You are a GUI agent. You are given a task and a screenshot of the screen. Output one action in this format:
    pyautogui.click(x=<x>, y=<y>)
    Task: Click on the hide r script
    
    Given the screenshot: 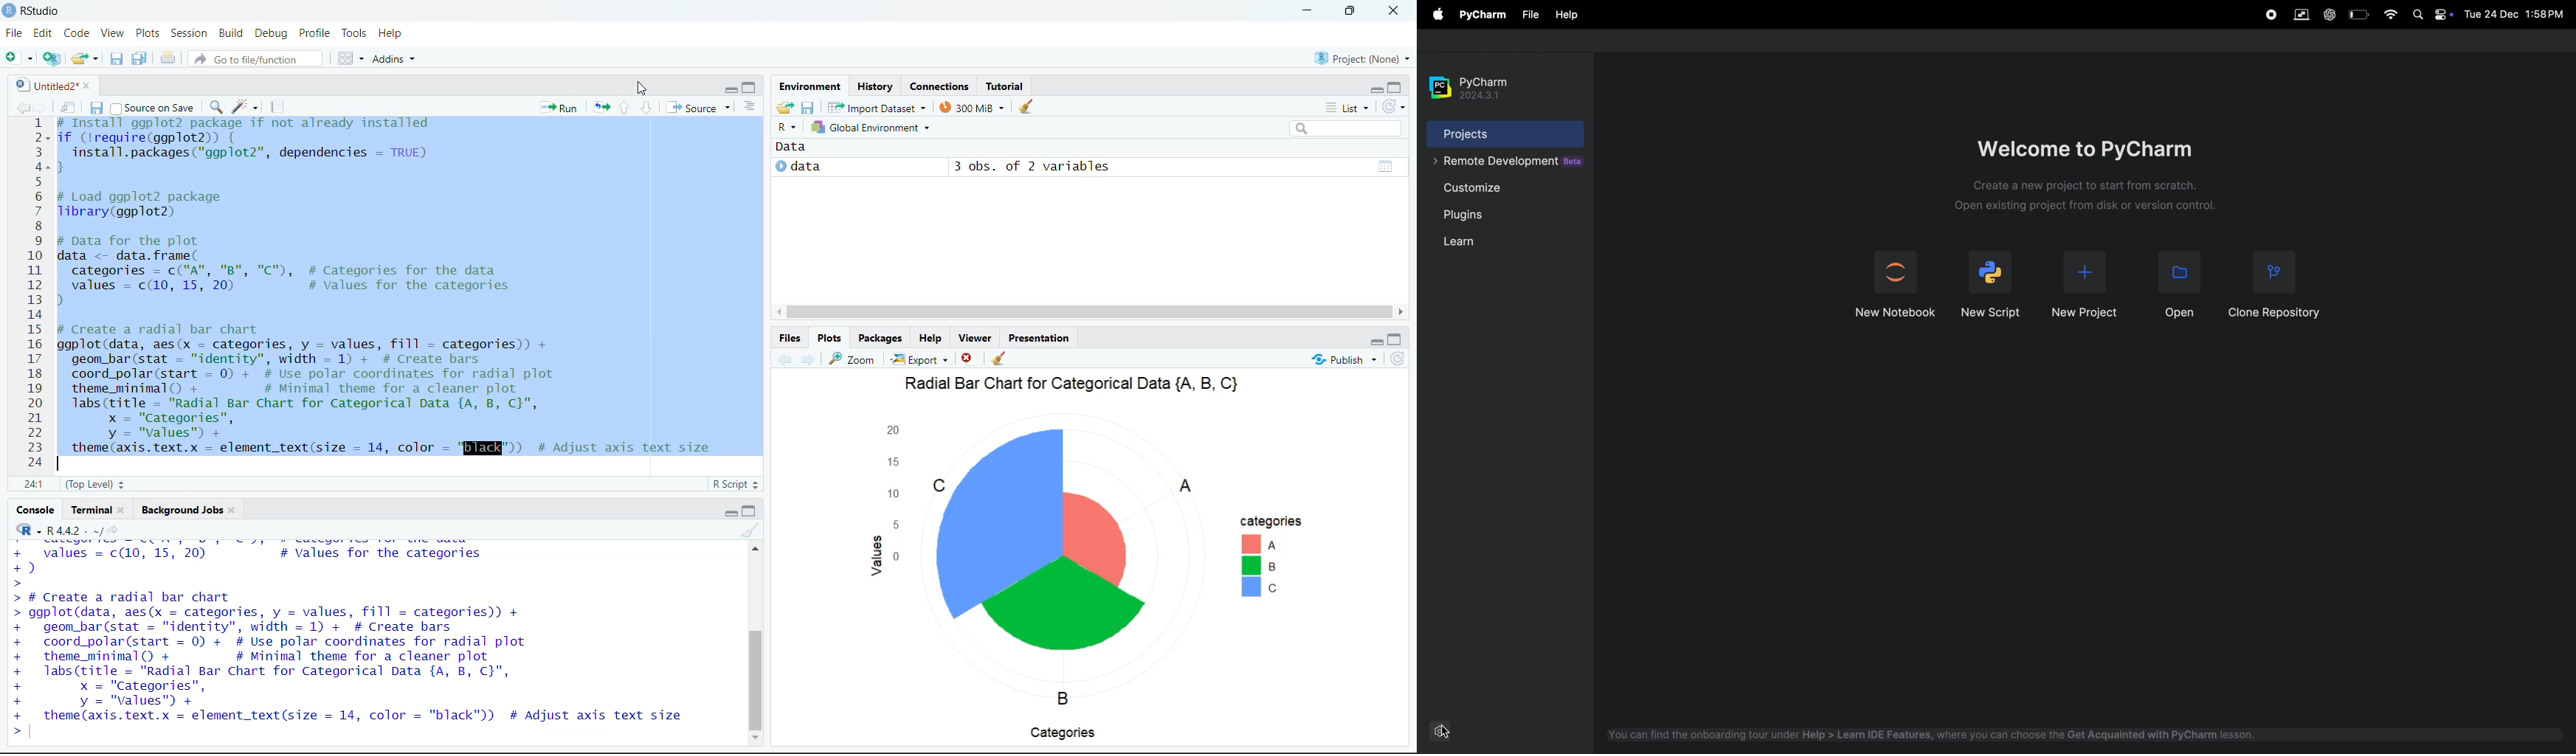 What is the action you would take?
    pyautogui.click(x=728, y=511)
    